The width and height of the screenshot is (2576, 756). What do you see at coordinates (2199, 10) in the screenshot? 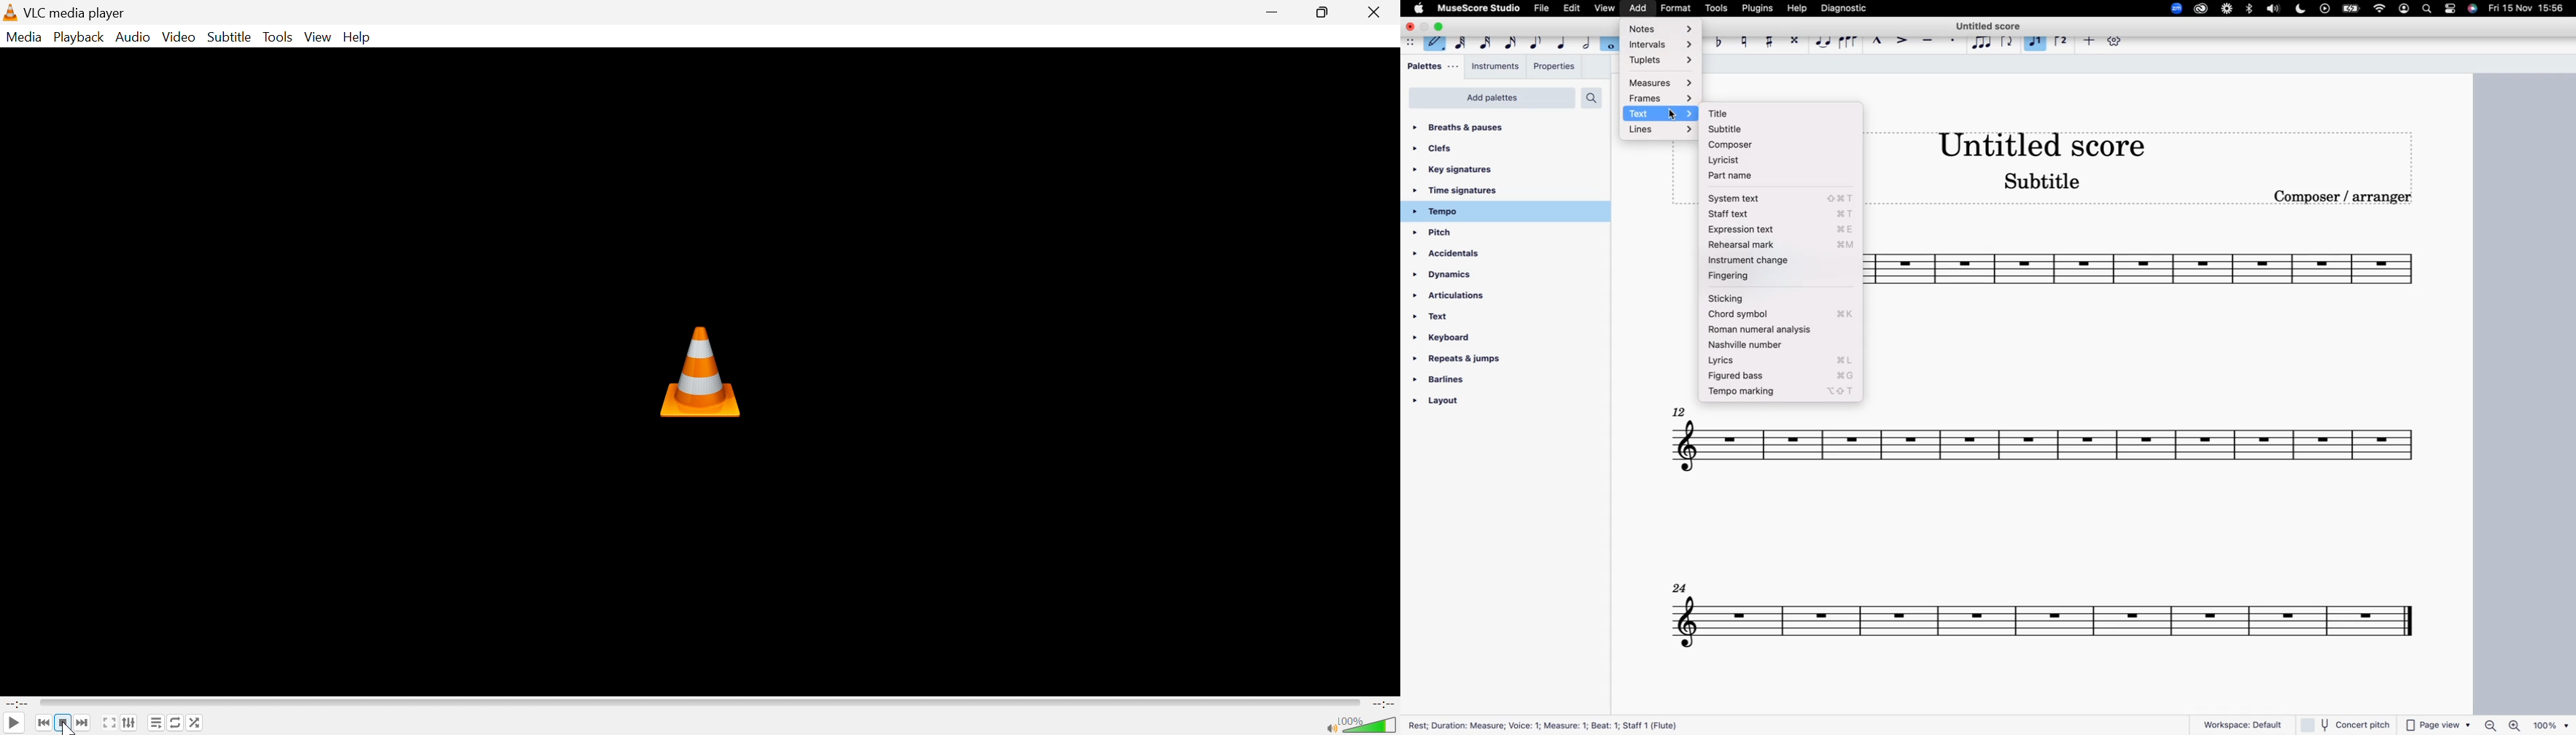
I see `creative cloud` at bounding box center [2199, 10].